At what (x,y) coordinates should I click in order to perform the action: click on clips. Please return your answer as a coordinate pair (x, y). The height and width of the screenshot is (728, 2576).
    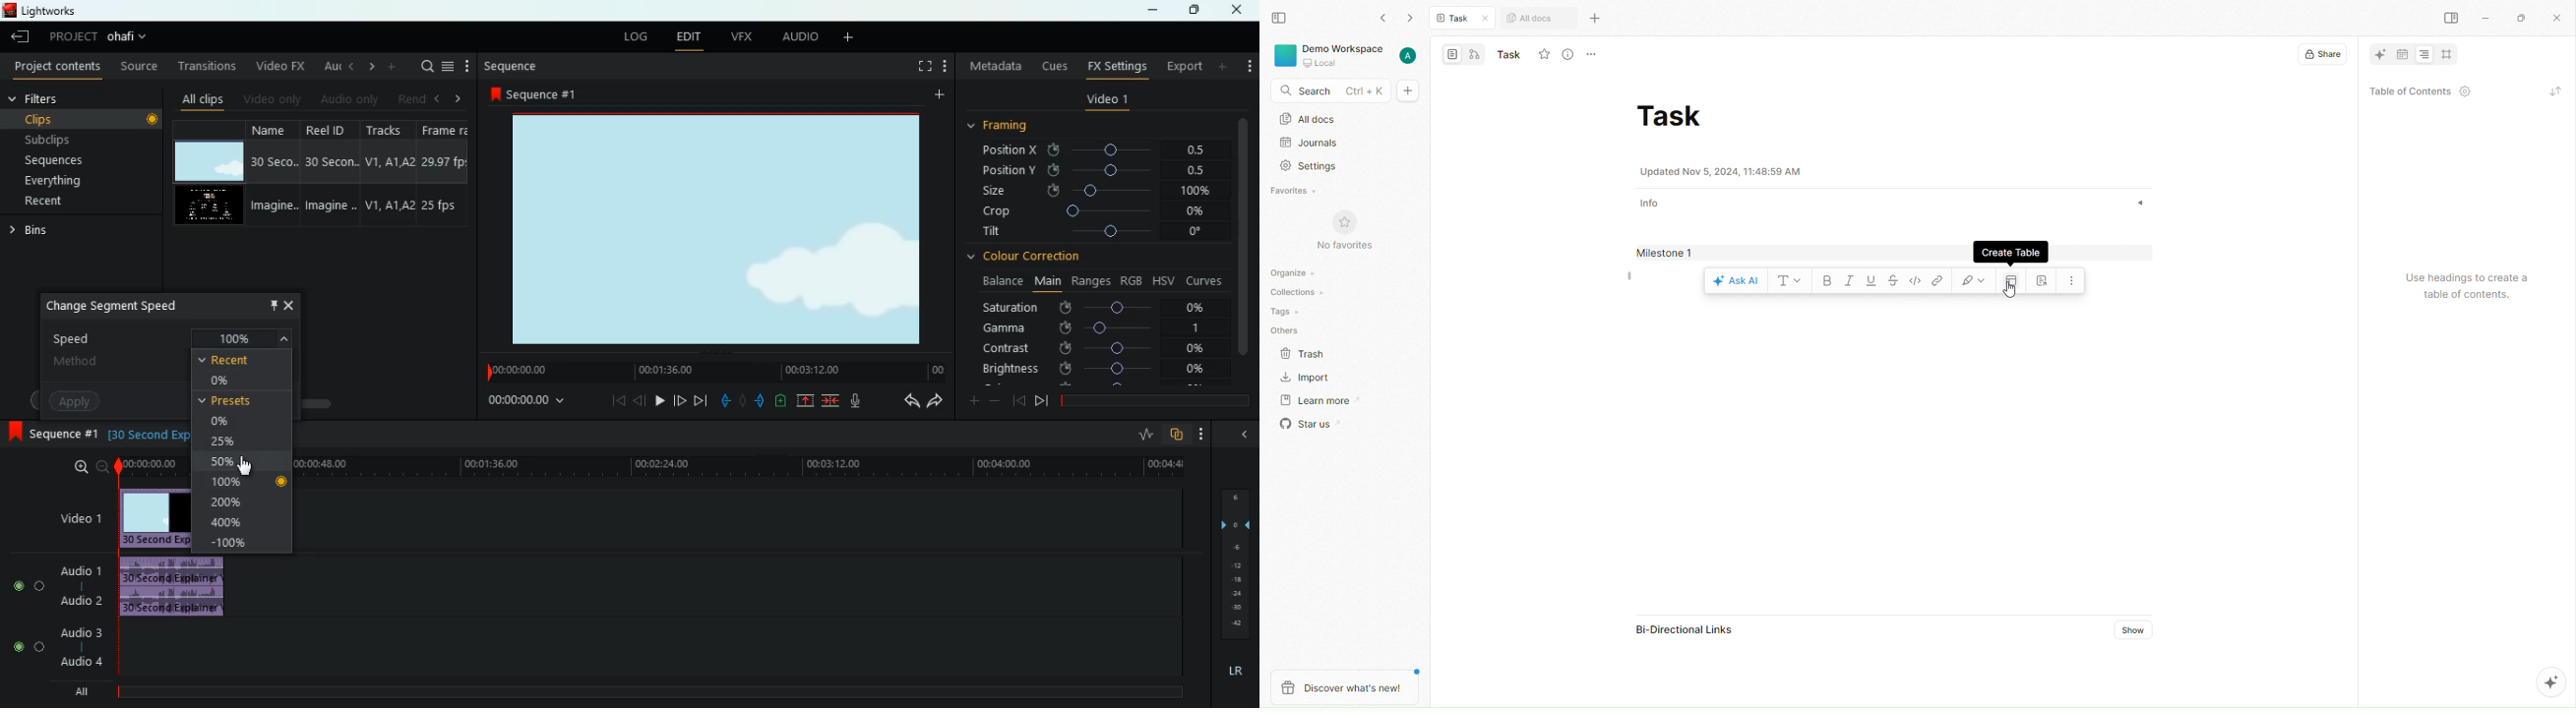
    Looking at the image, I should click on (84, 119).